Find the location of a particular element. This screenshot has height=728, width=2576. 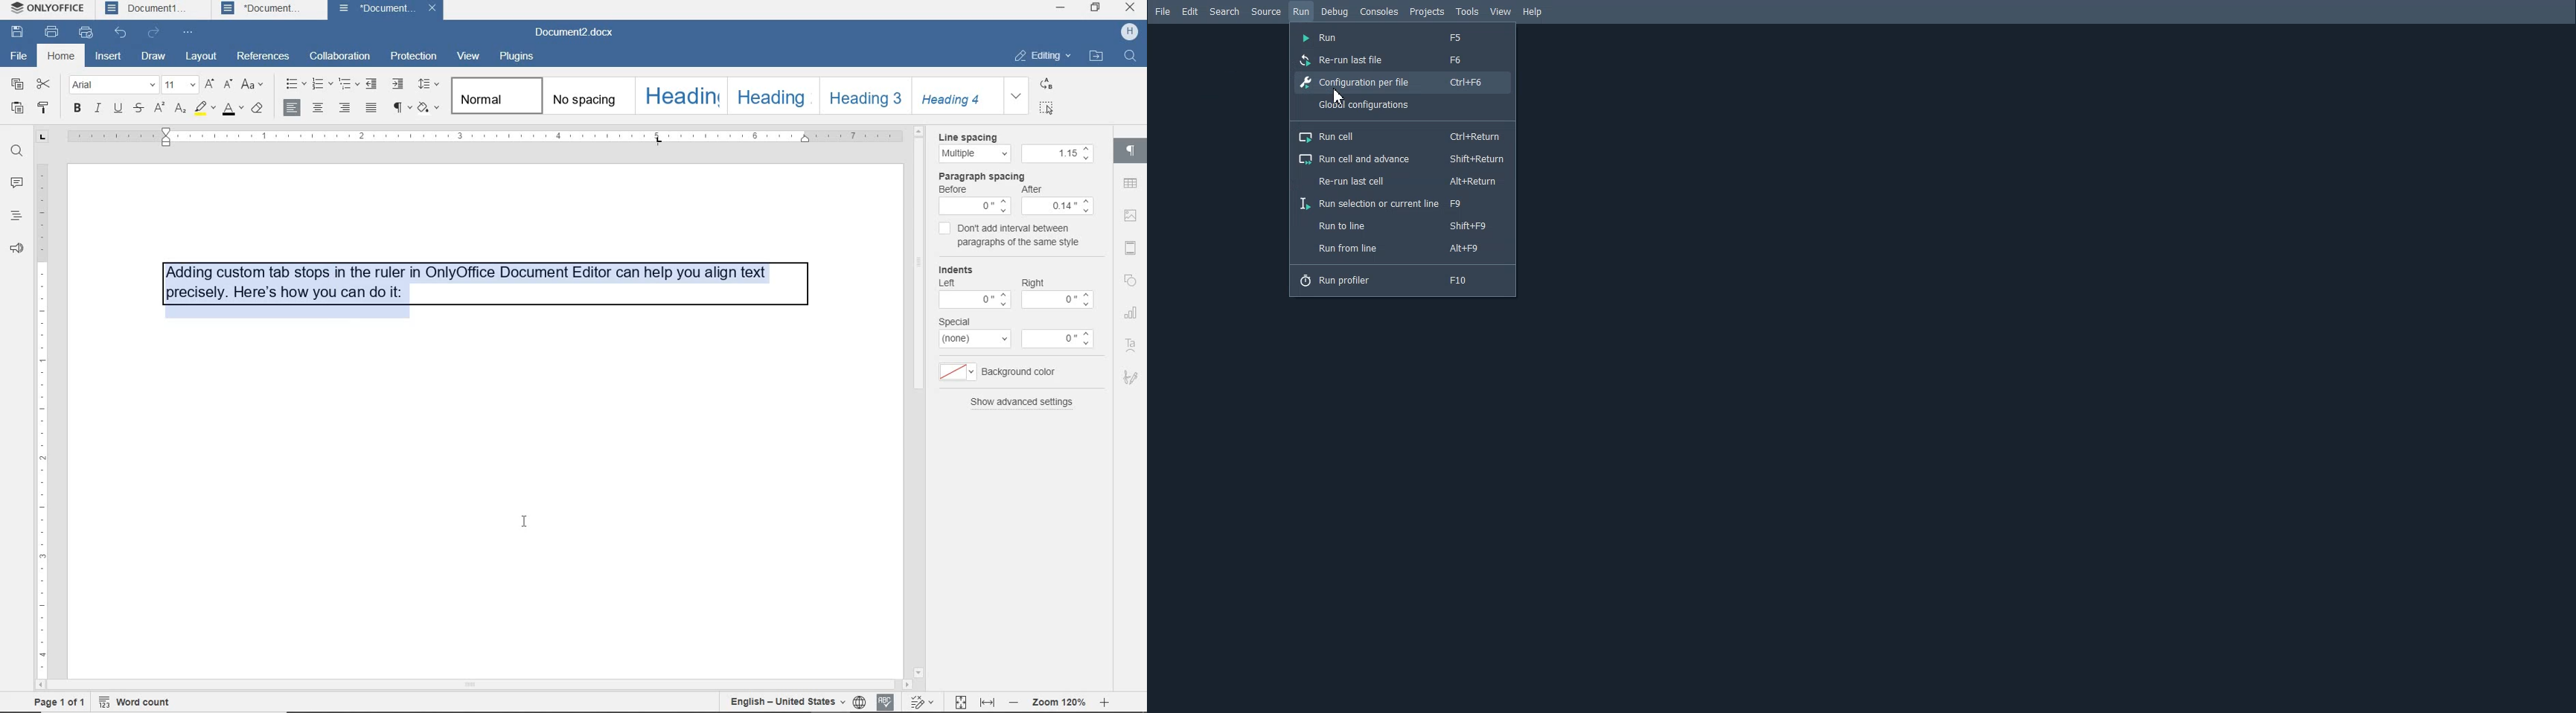

comments is located at coordinates (15, 183).